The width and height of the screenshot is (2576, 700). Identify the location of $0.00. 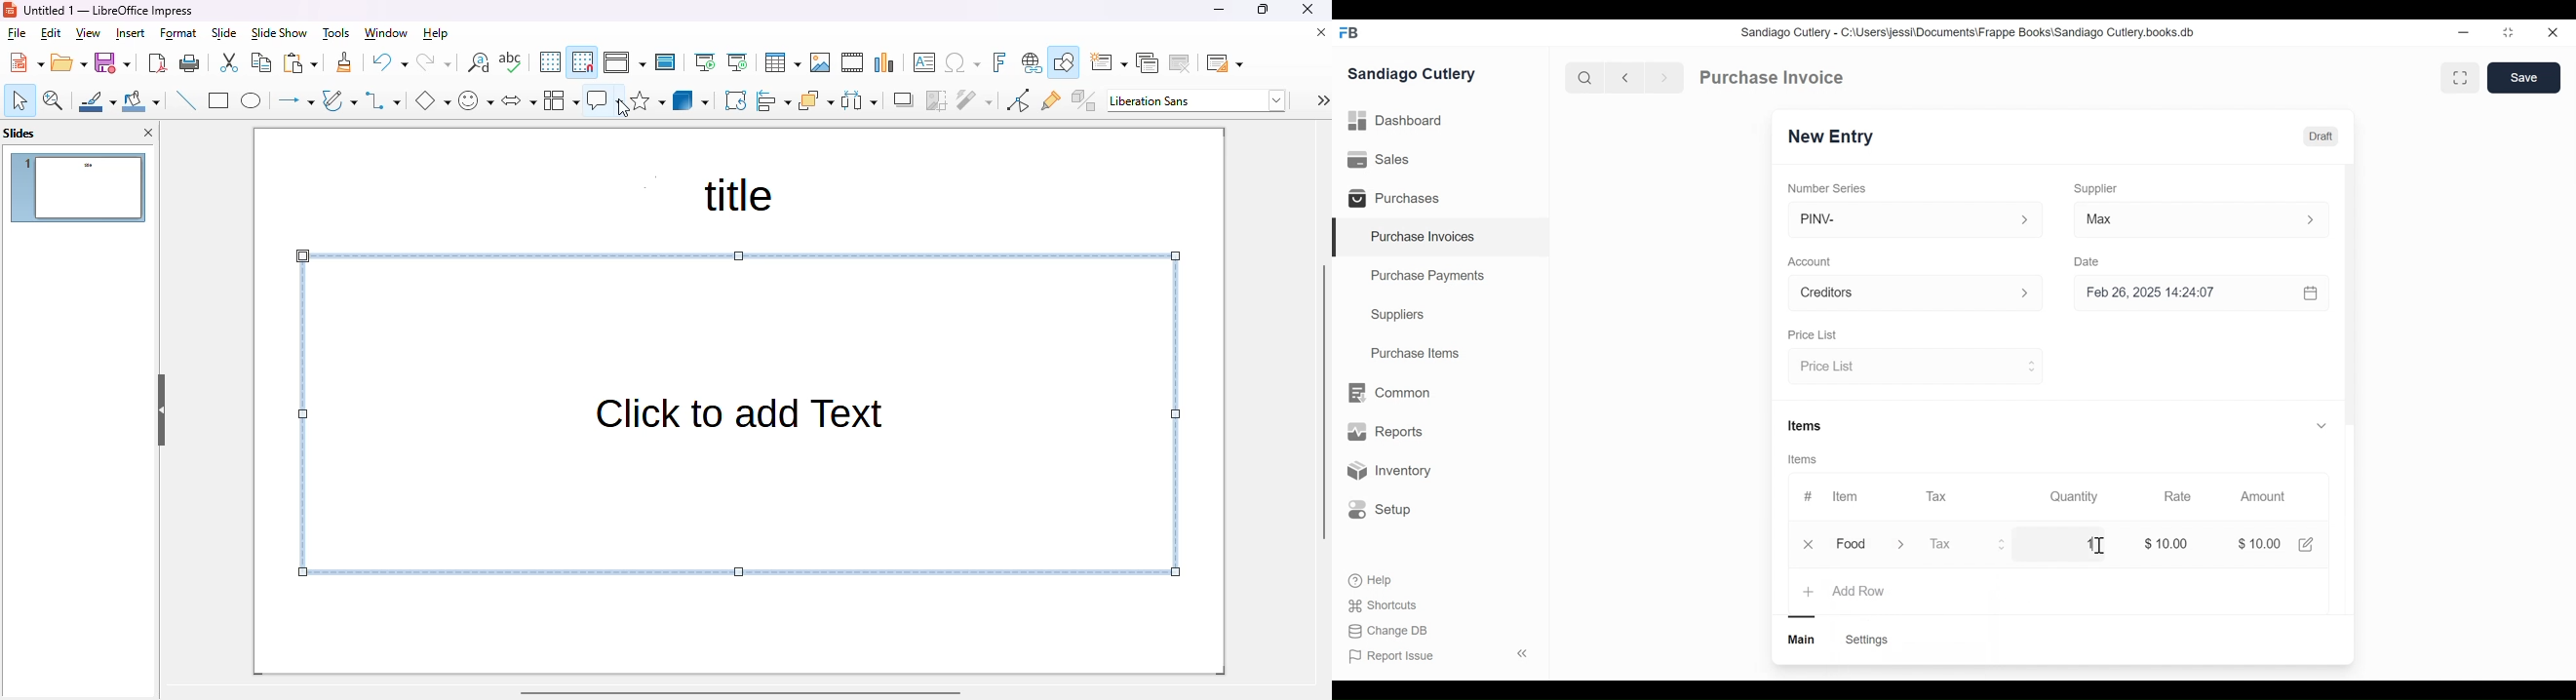
(2262, 545).